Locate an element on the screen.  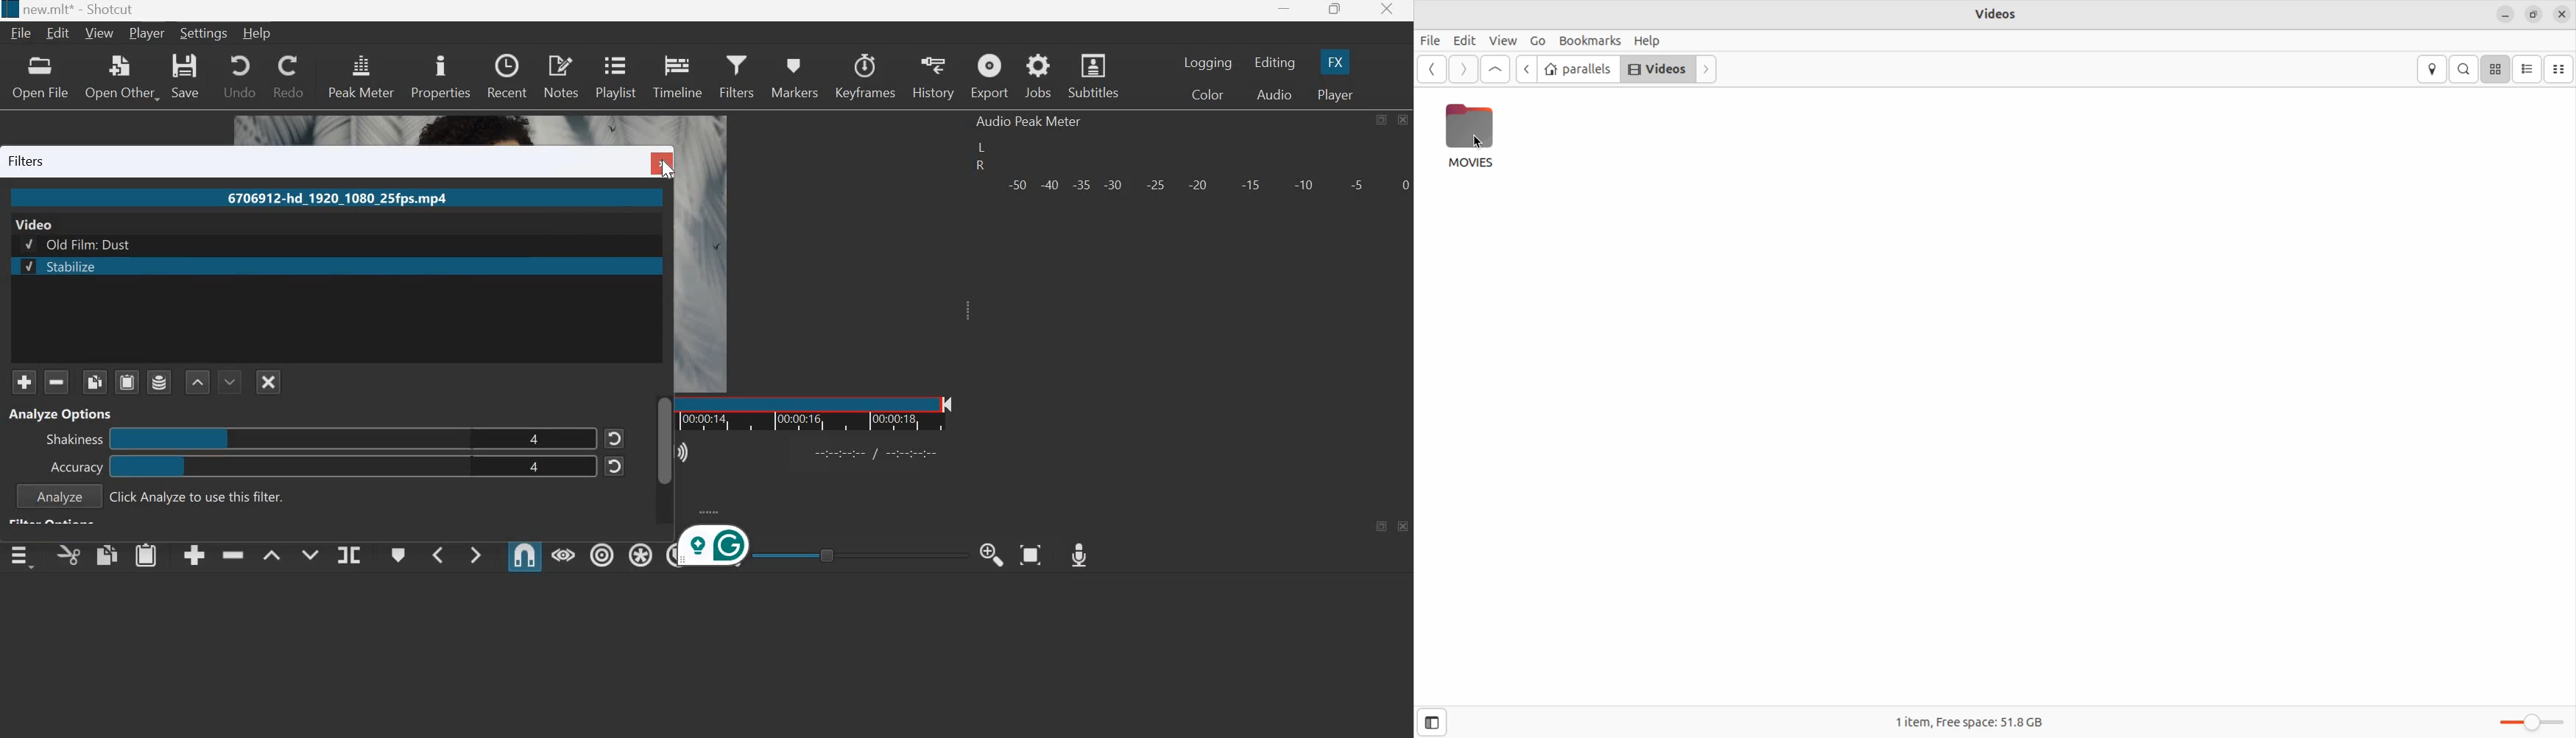
Go up is located at coordinates (1494, 69).